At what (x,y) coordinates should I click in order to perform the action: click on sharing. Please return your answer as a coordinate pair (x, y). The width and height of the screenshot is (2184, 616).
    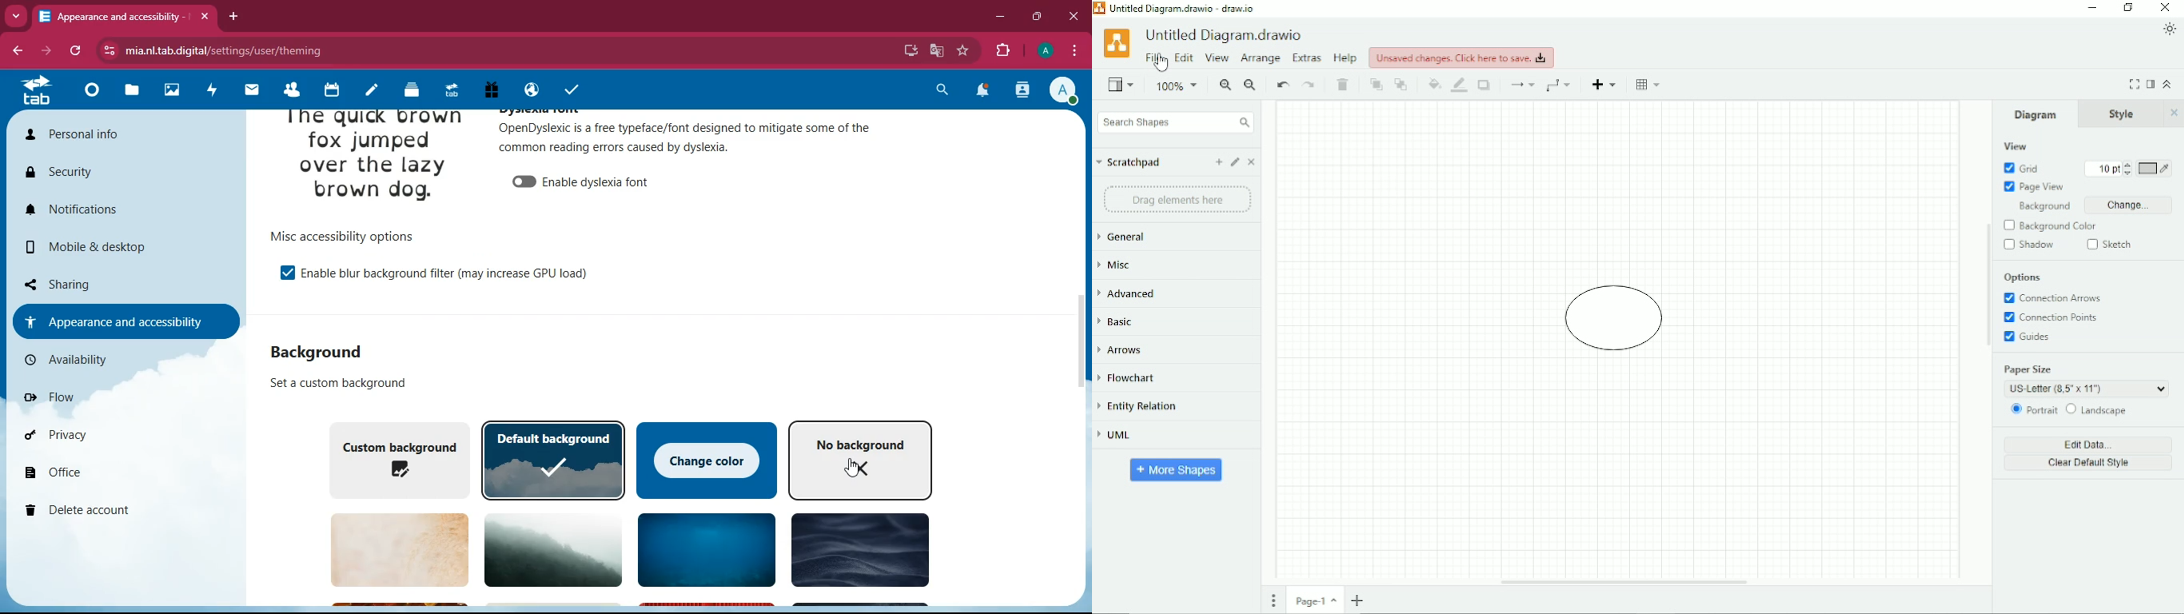
    Looking at the image, I should click on (119, 282).